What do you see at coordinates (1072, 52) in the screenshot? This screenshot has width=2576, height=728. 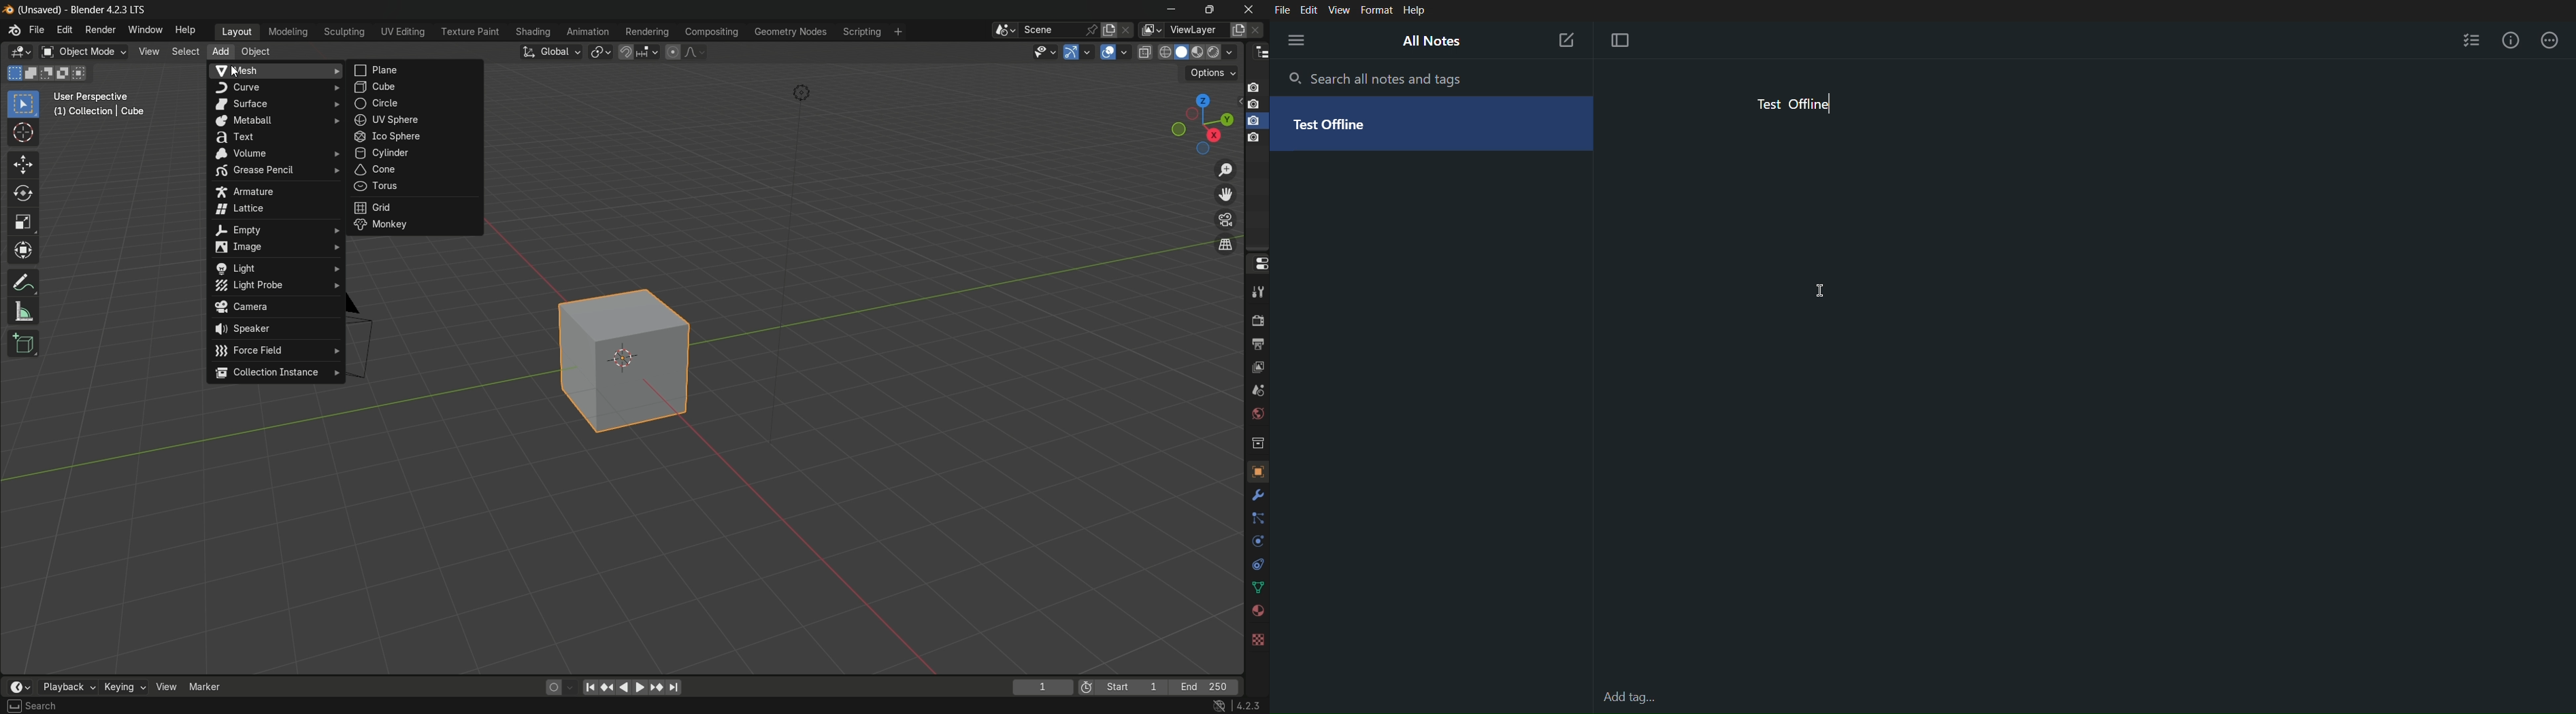 I see `show gizmo` at bounding box center [1072, 52].